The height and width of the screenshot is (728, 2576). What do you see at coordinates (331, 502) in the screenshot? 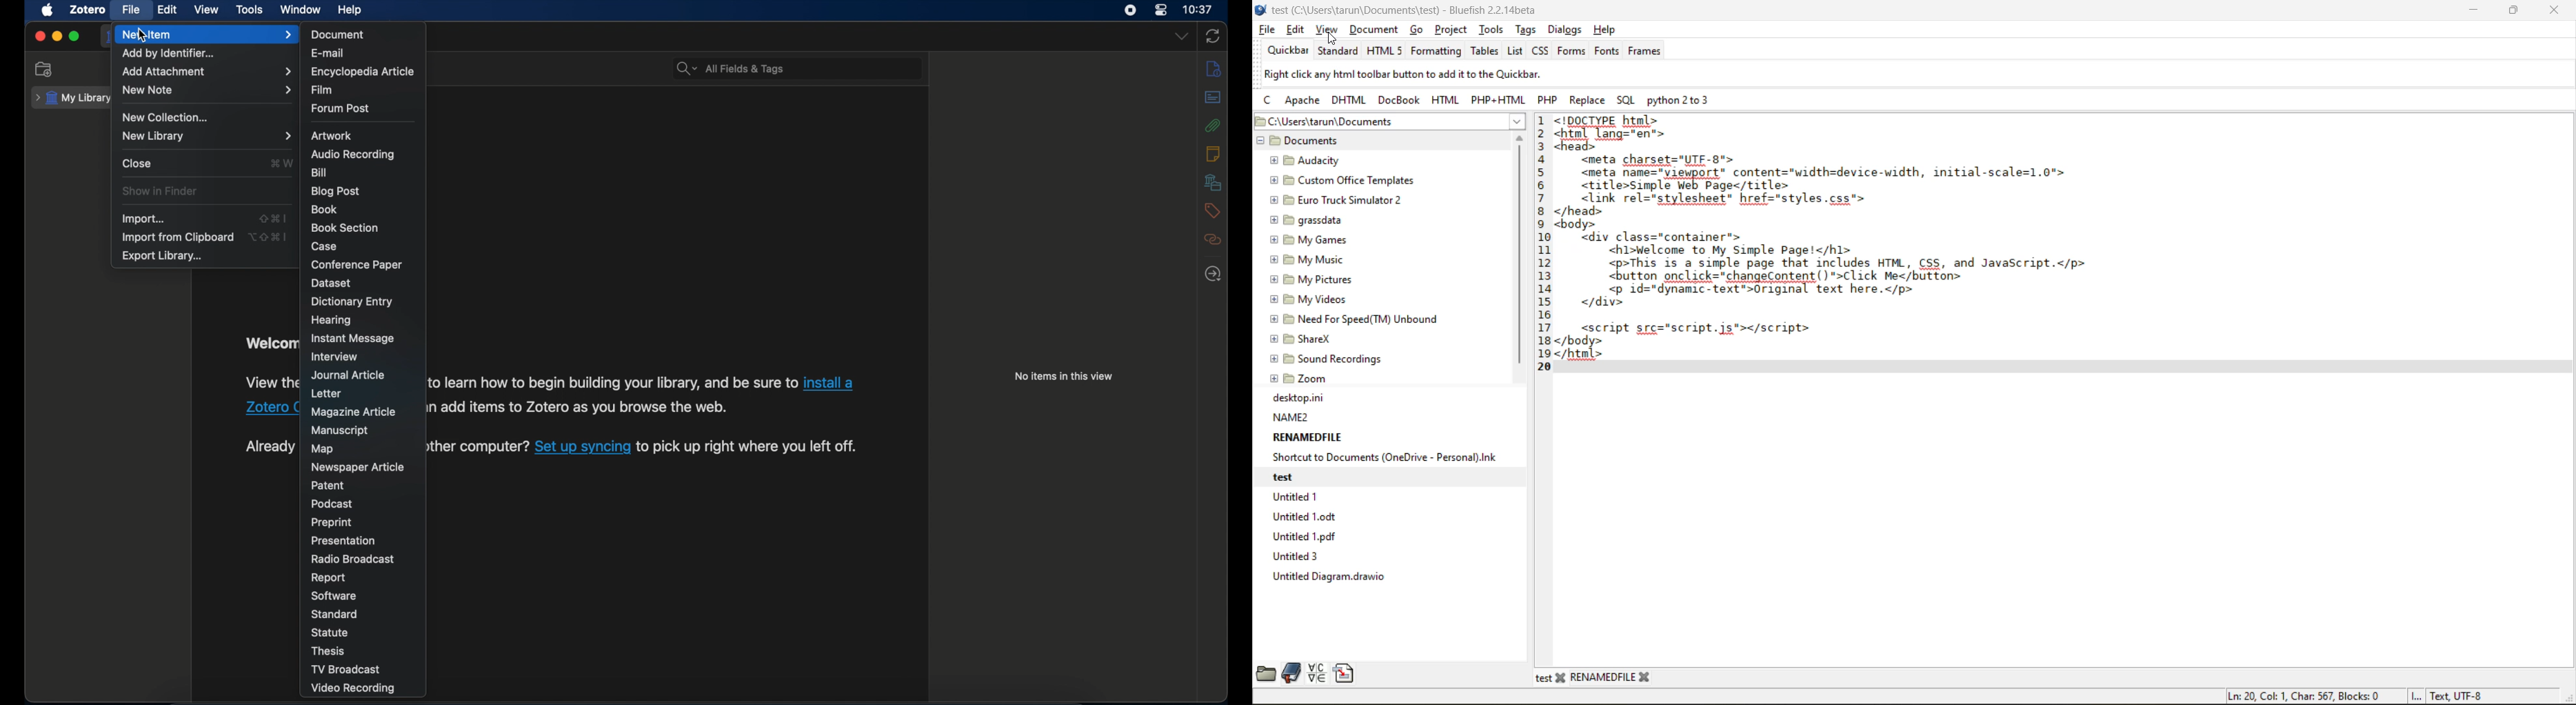
I see `podcast` at bounding box center [331, 502].